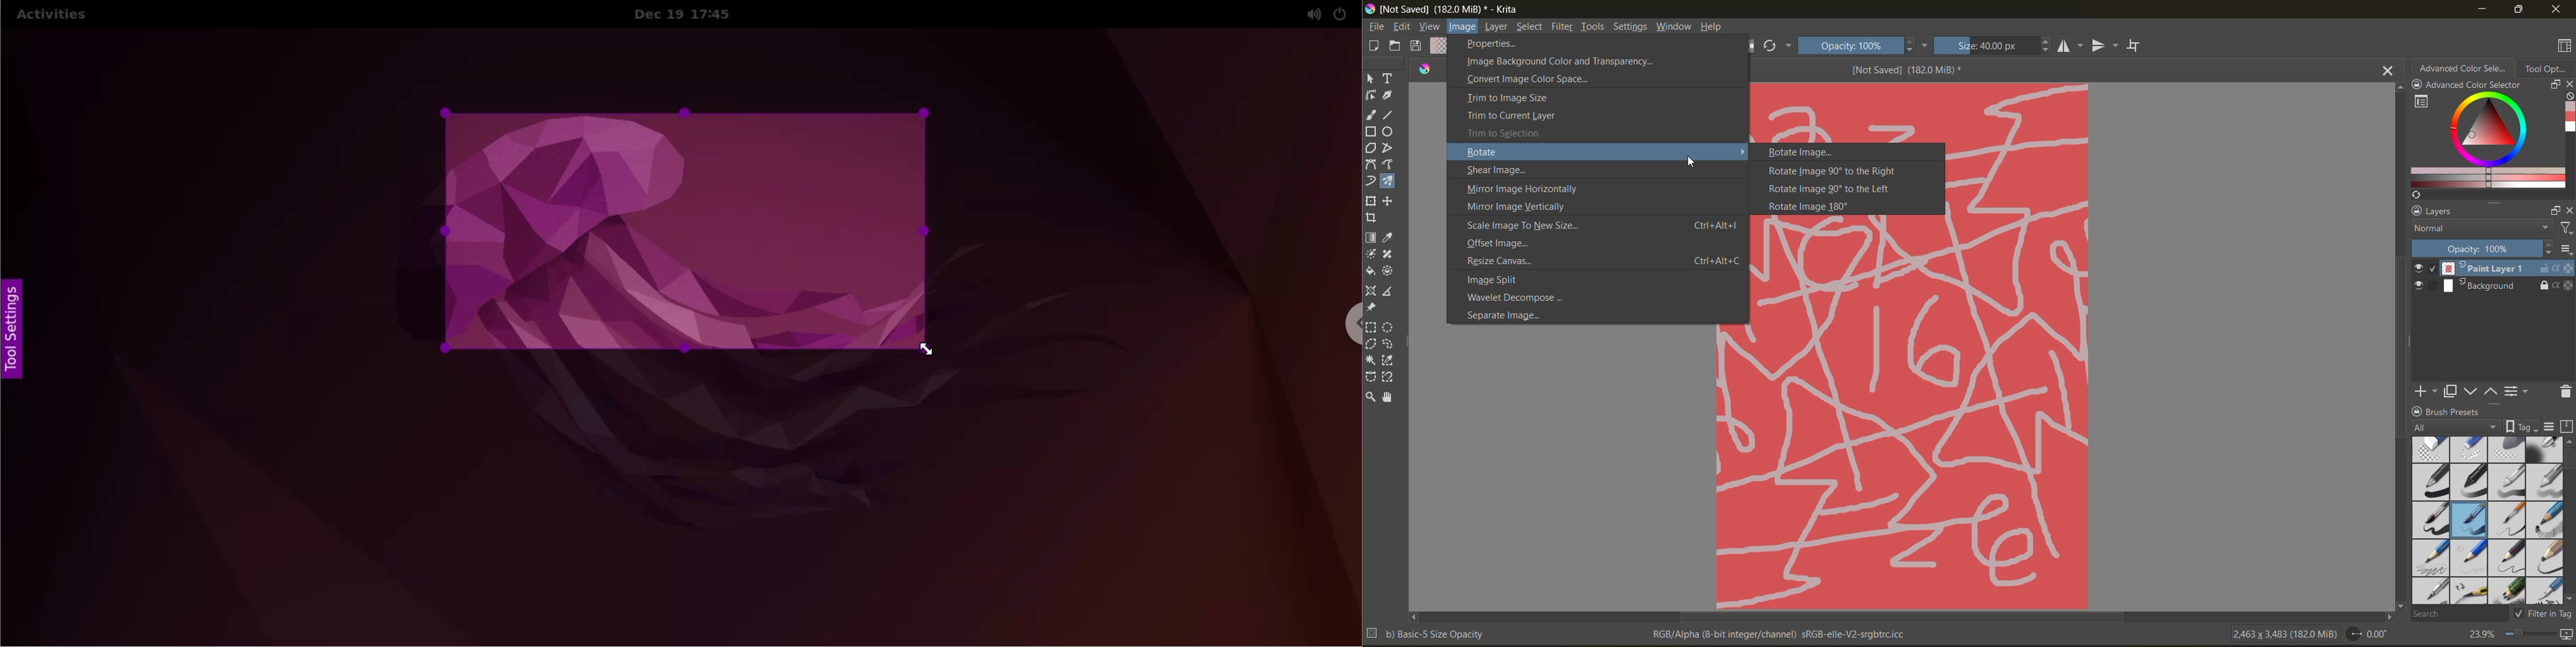 The height and width of the screenshot is (672, 2576). I want to click on minimize, so click(2482, 8).